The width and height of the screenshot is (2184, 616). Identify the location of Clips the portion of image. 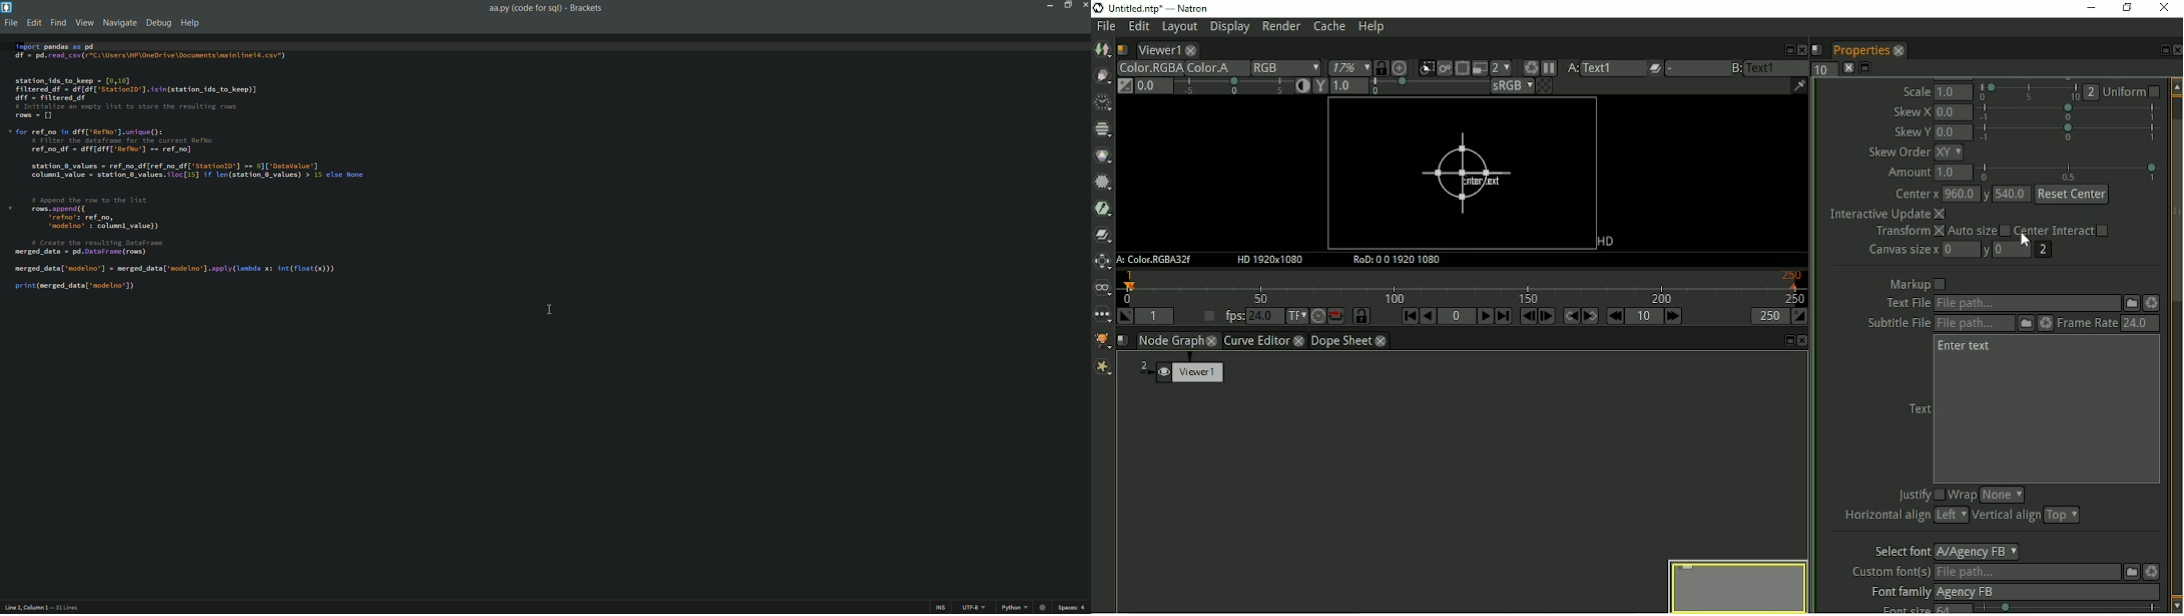
(1426, 66).